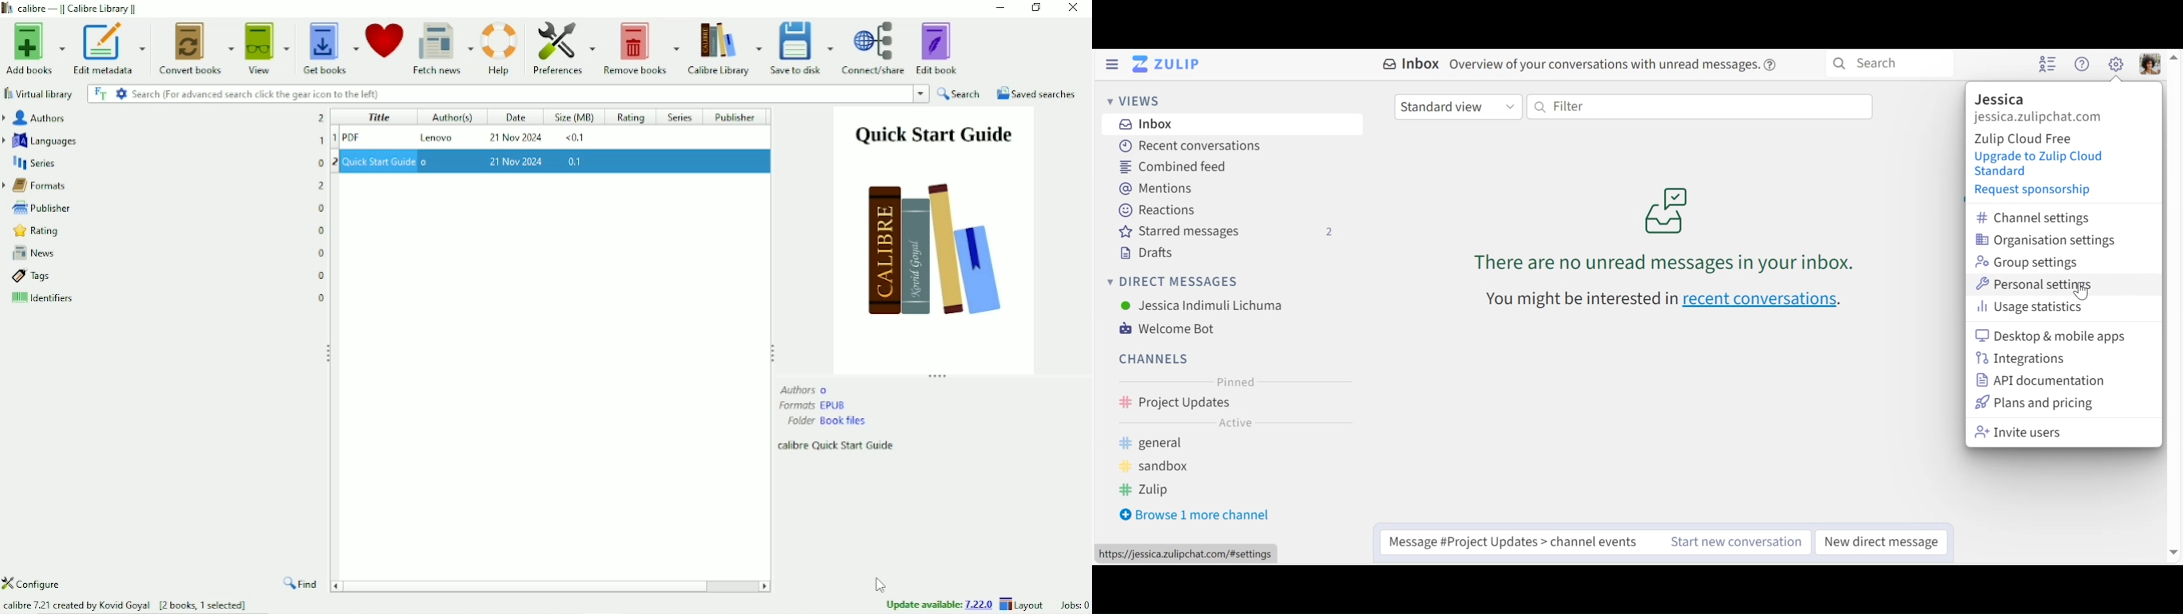  I want to click on Channels, so click(1226, 405).